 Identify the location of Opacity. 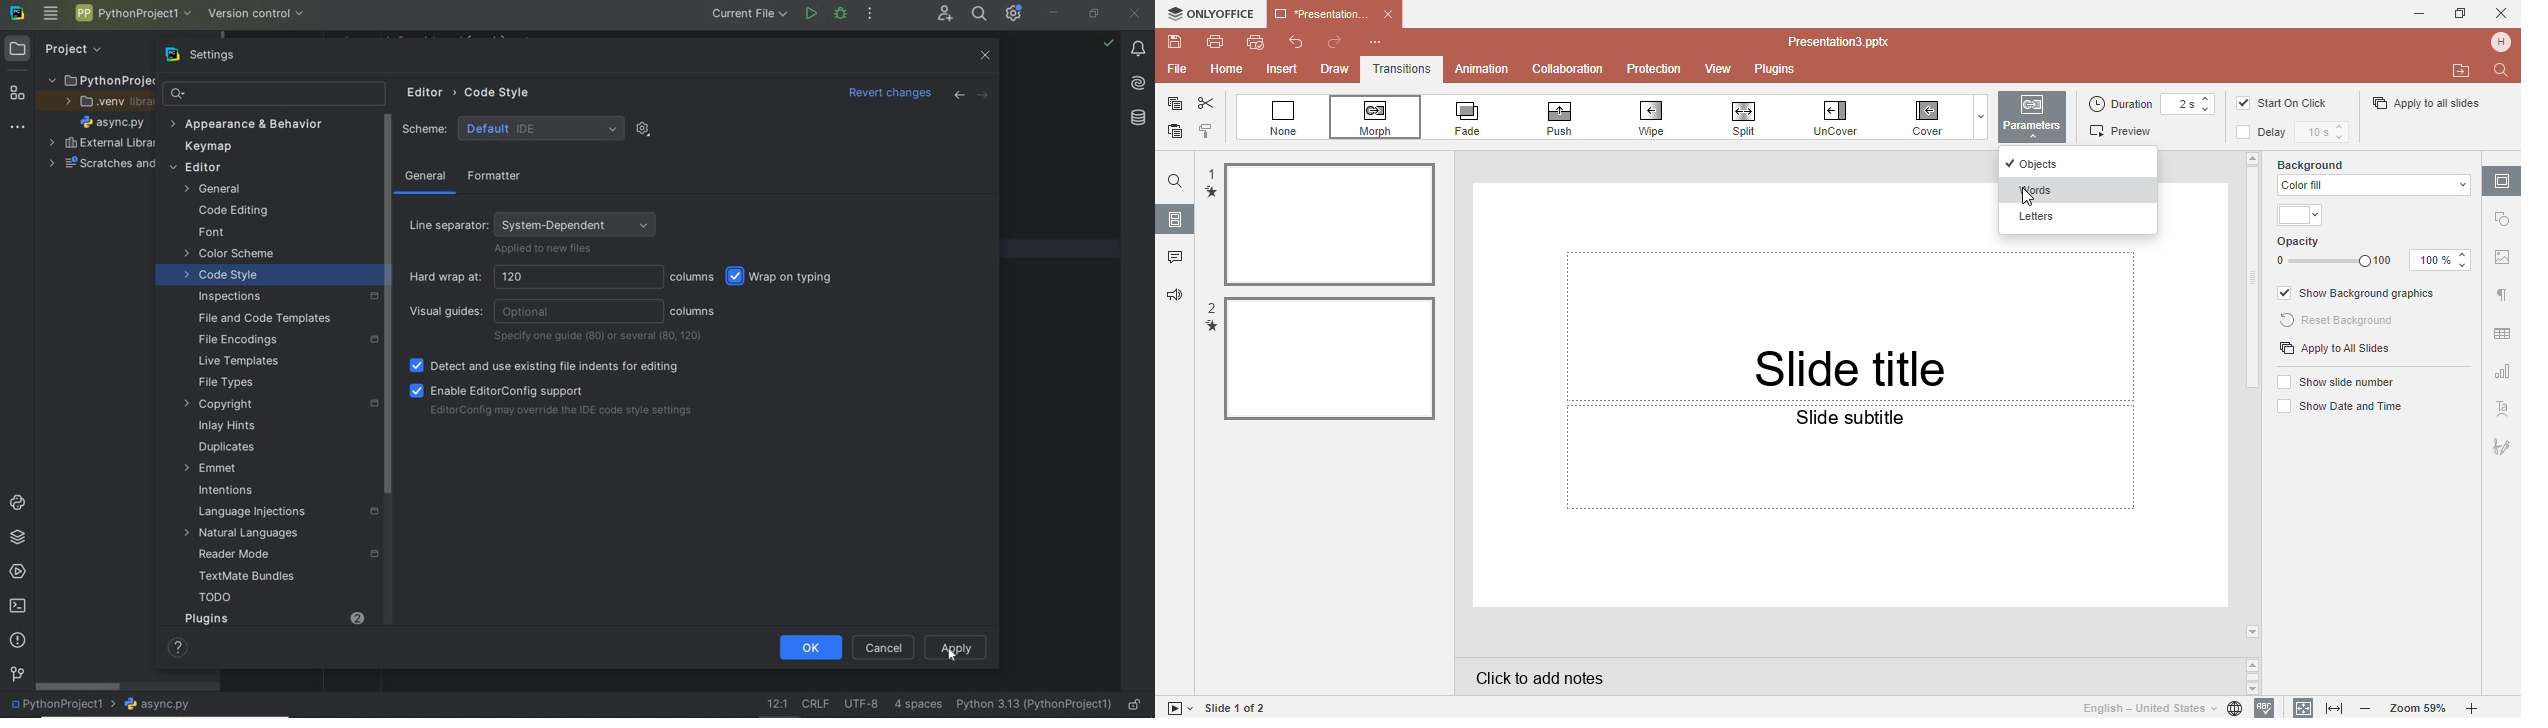
(2375, 253).